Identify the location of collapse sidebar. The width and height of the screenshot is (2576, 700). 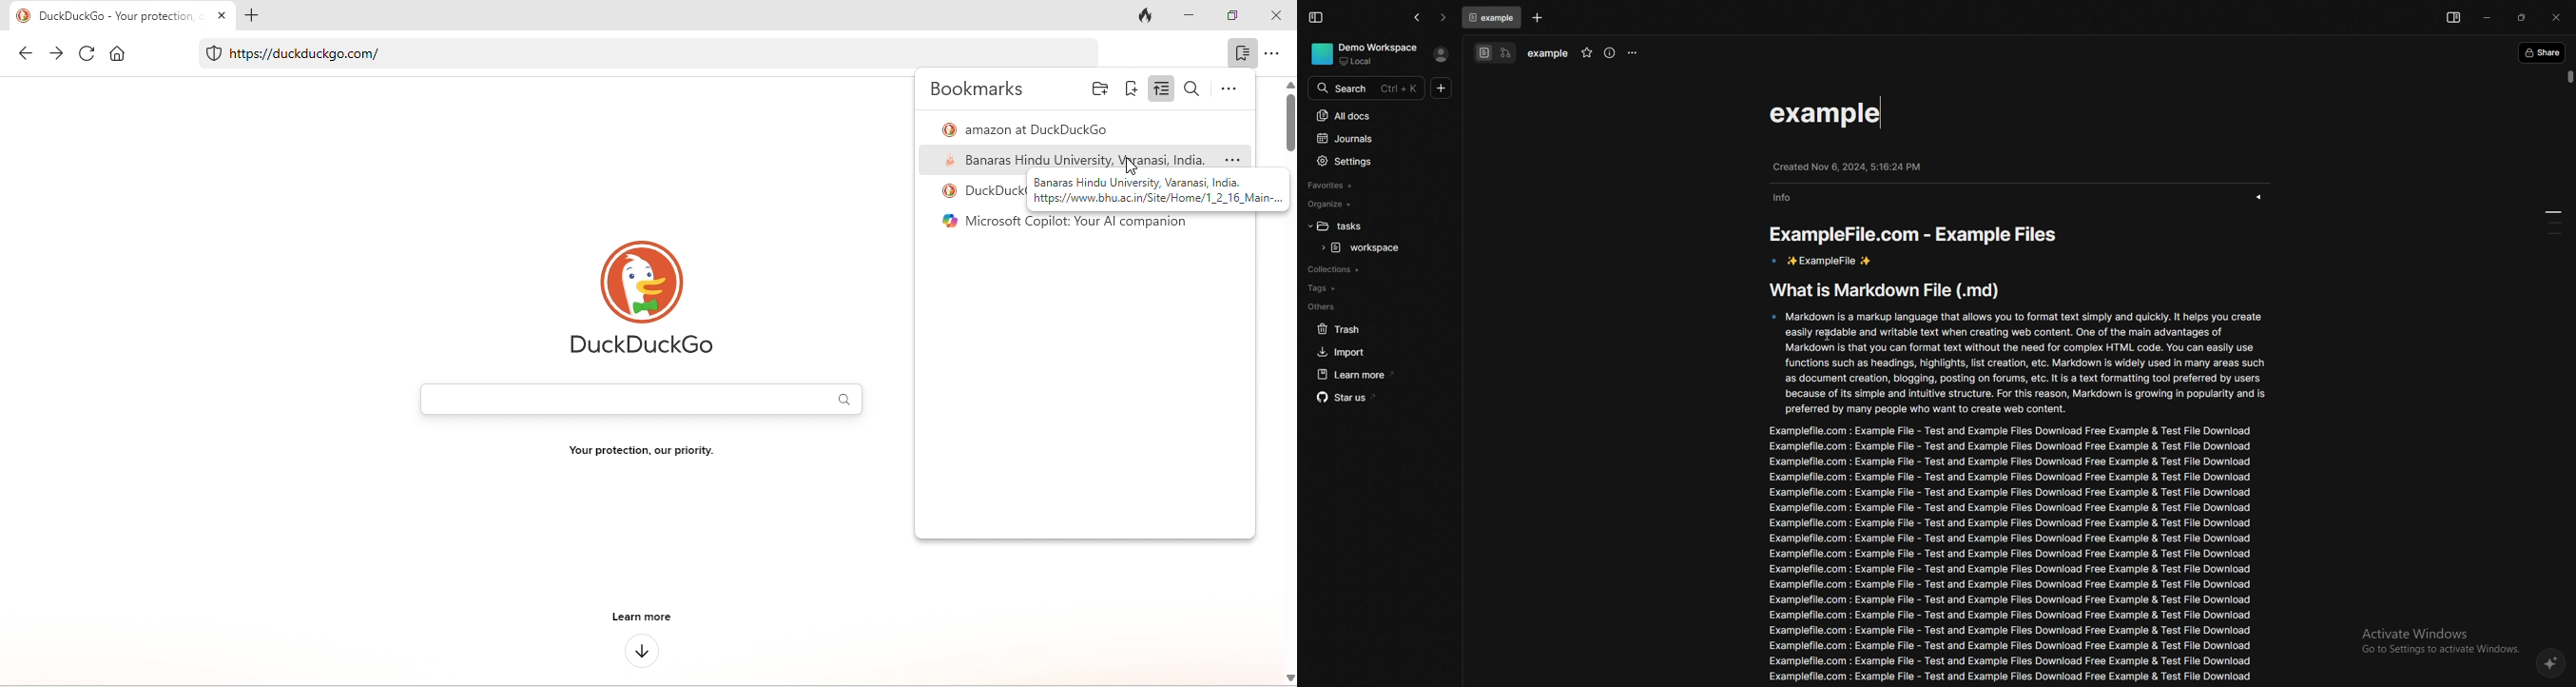
(1316, 17).